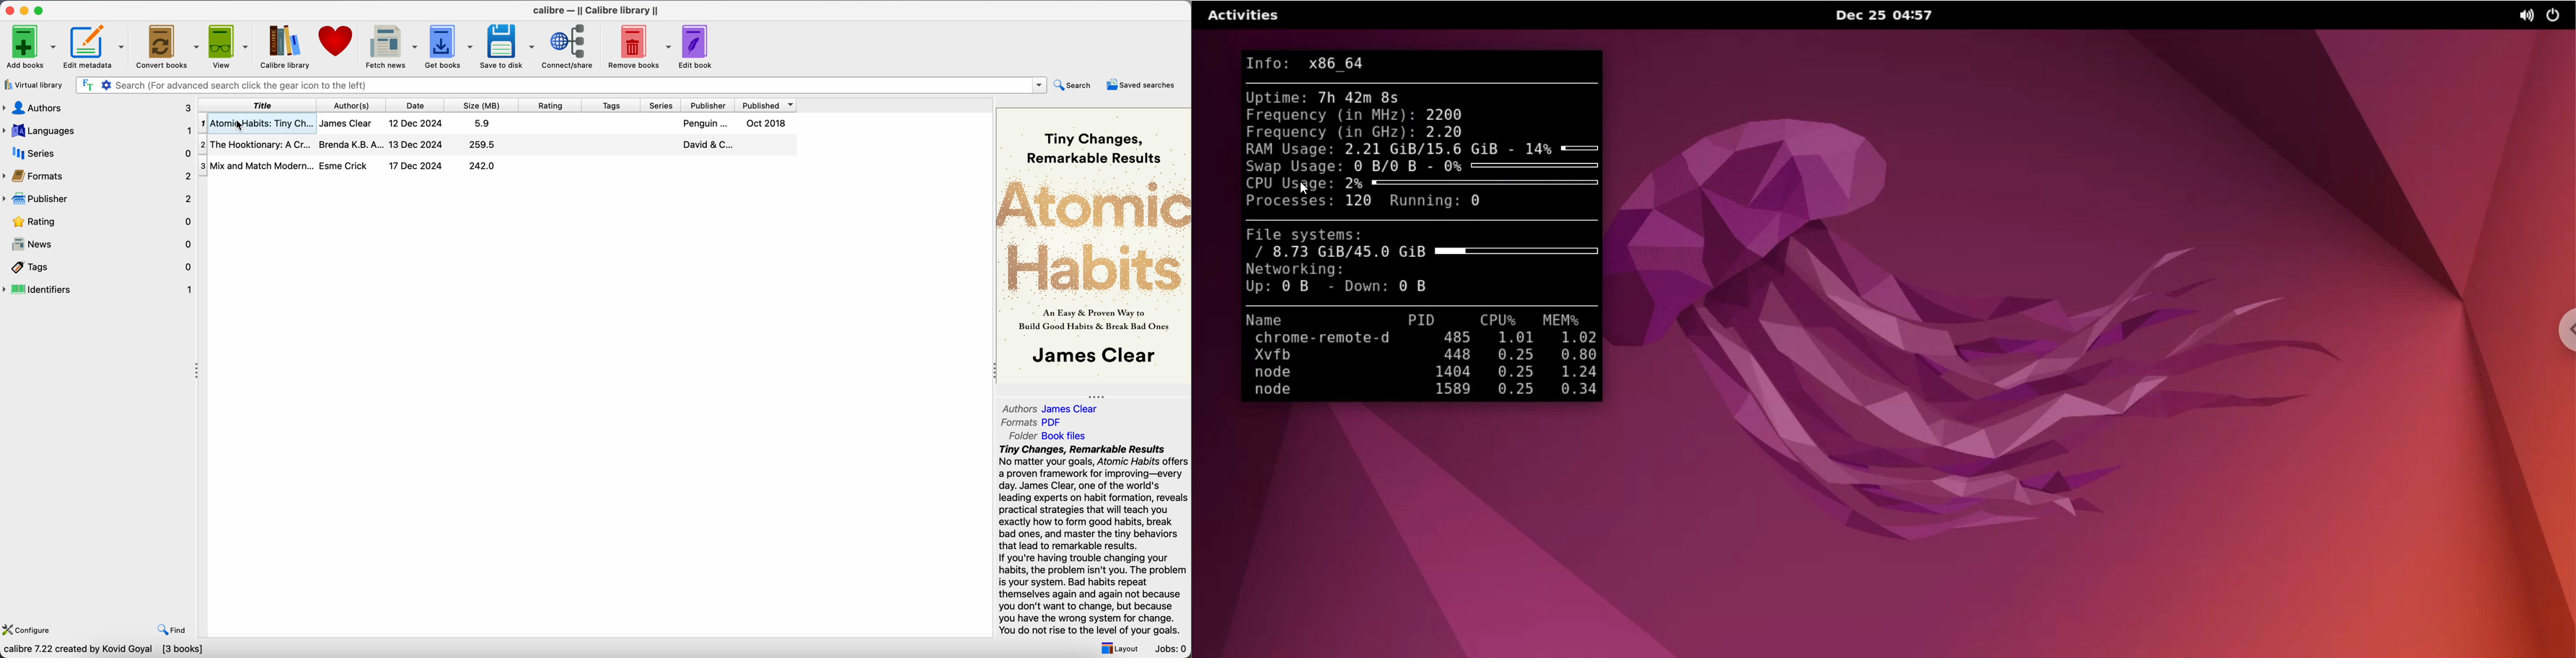  Describe the element at coordinates (26, 11) in the screenshot. I see `minimize app` at that location.